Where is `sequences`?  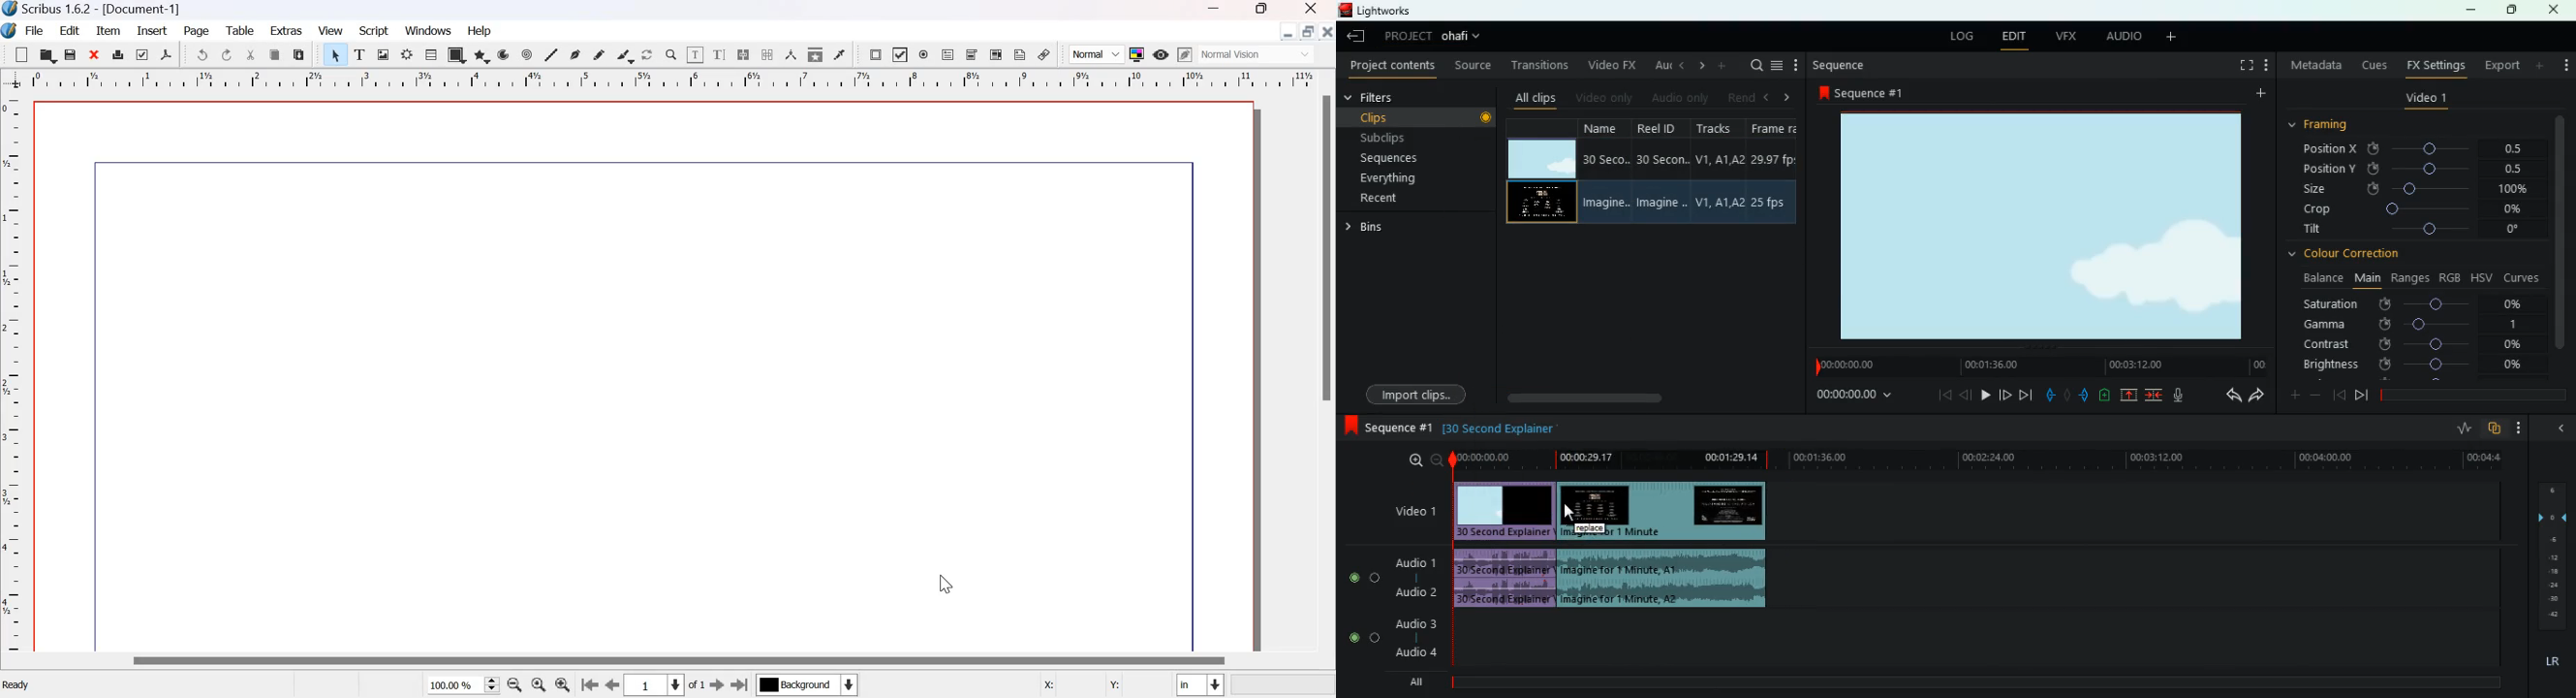 sequences is located at coordinates (1412, 158).